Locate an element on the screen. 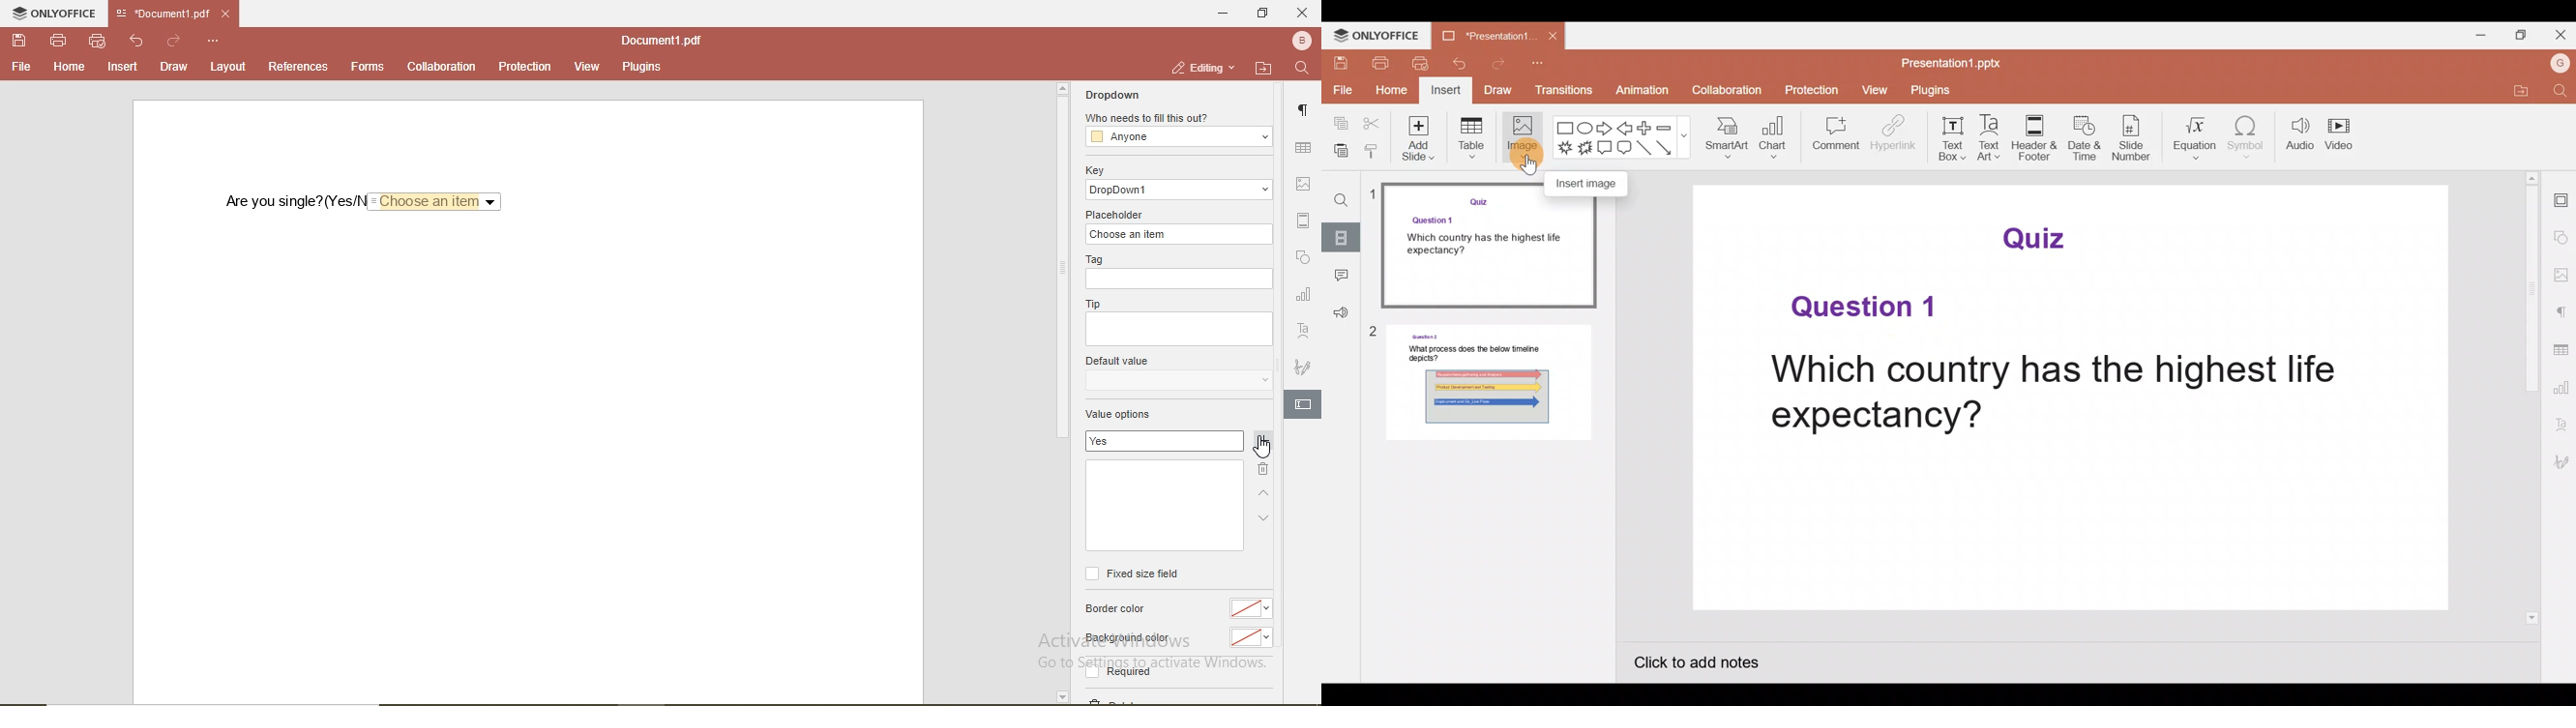 The image size is (2576, 728). Transitions is located at coordinates (1565, 90).